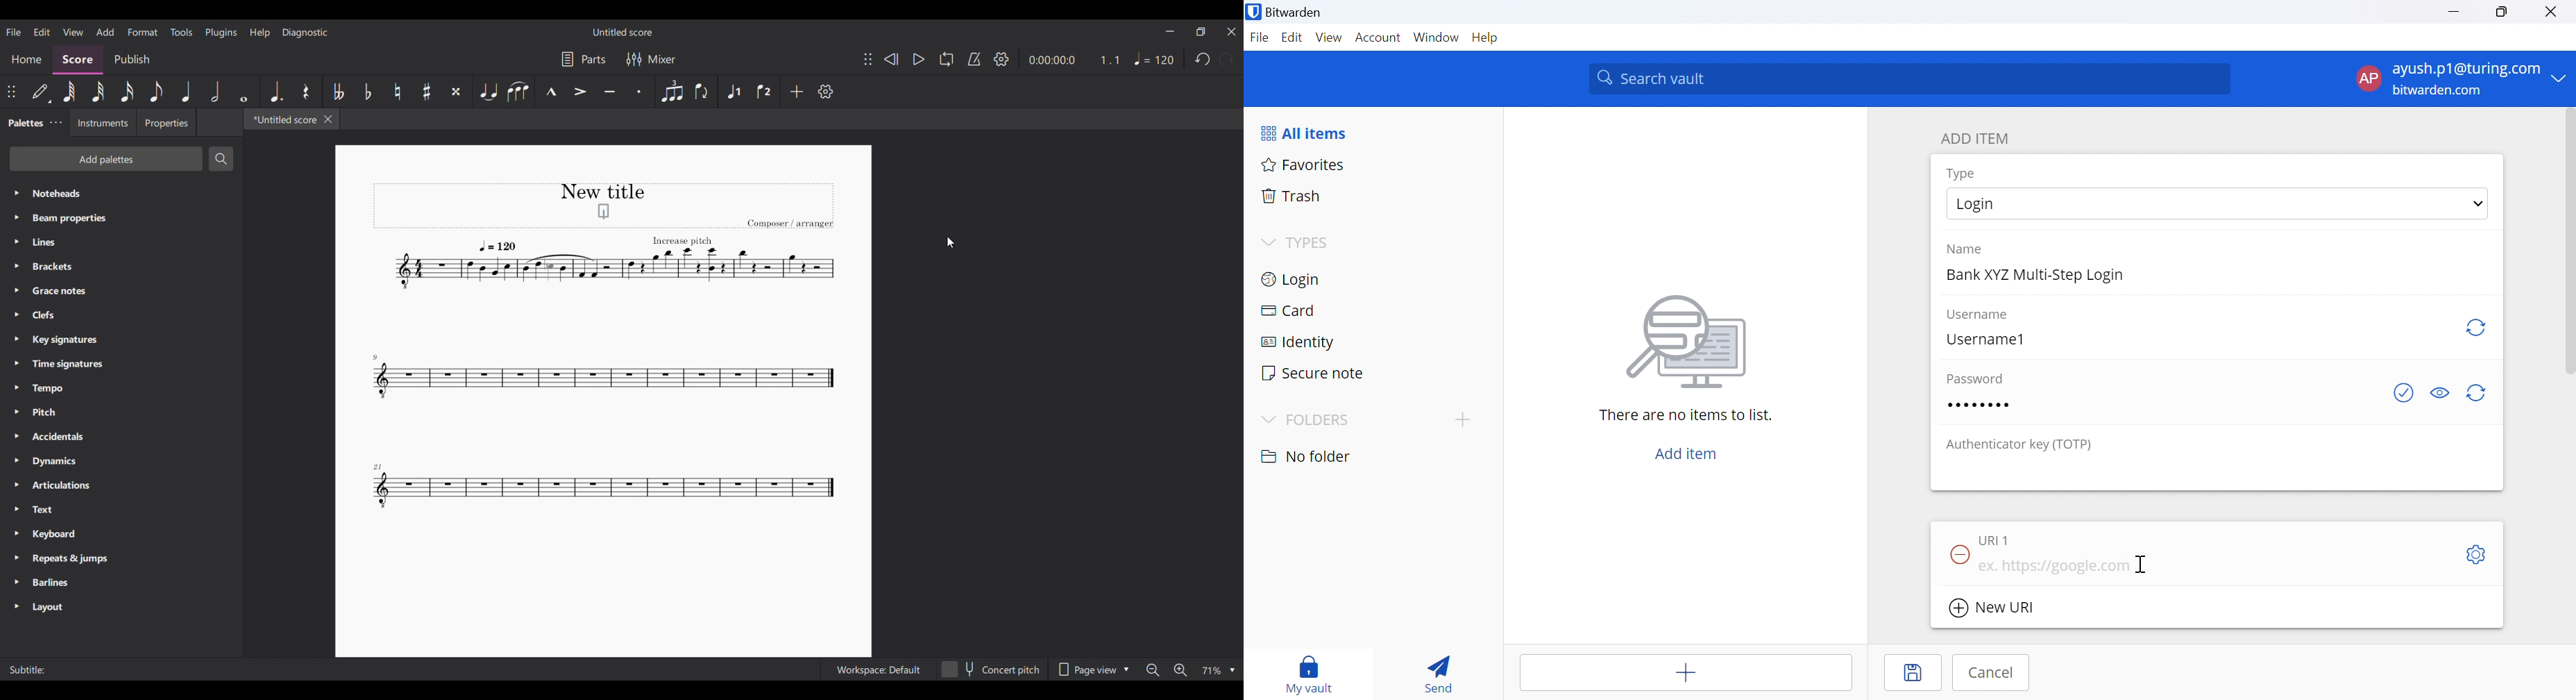  Describe the element at coordinates (2479, 392) in the screenshot. I see `Regenerate Password` at that location.